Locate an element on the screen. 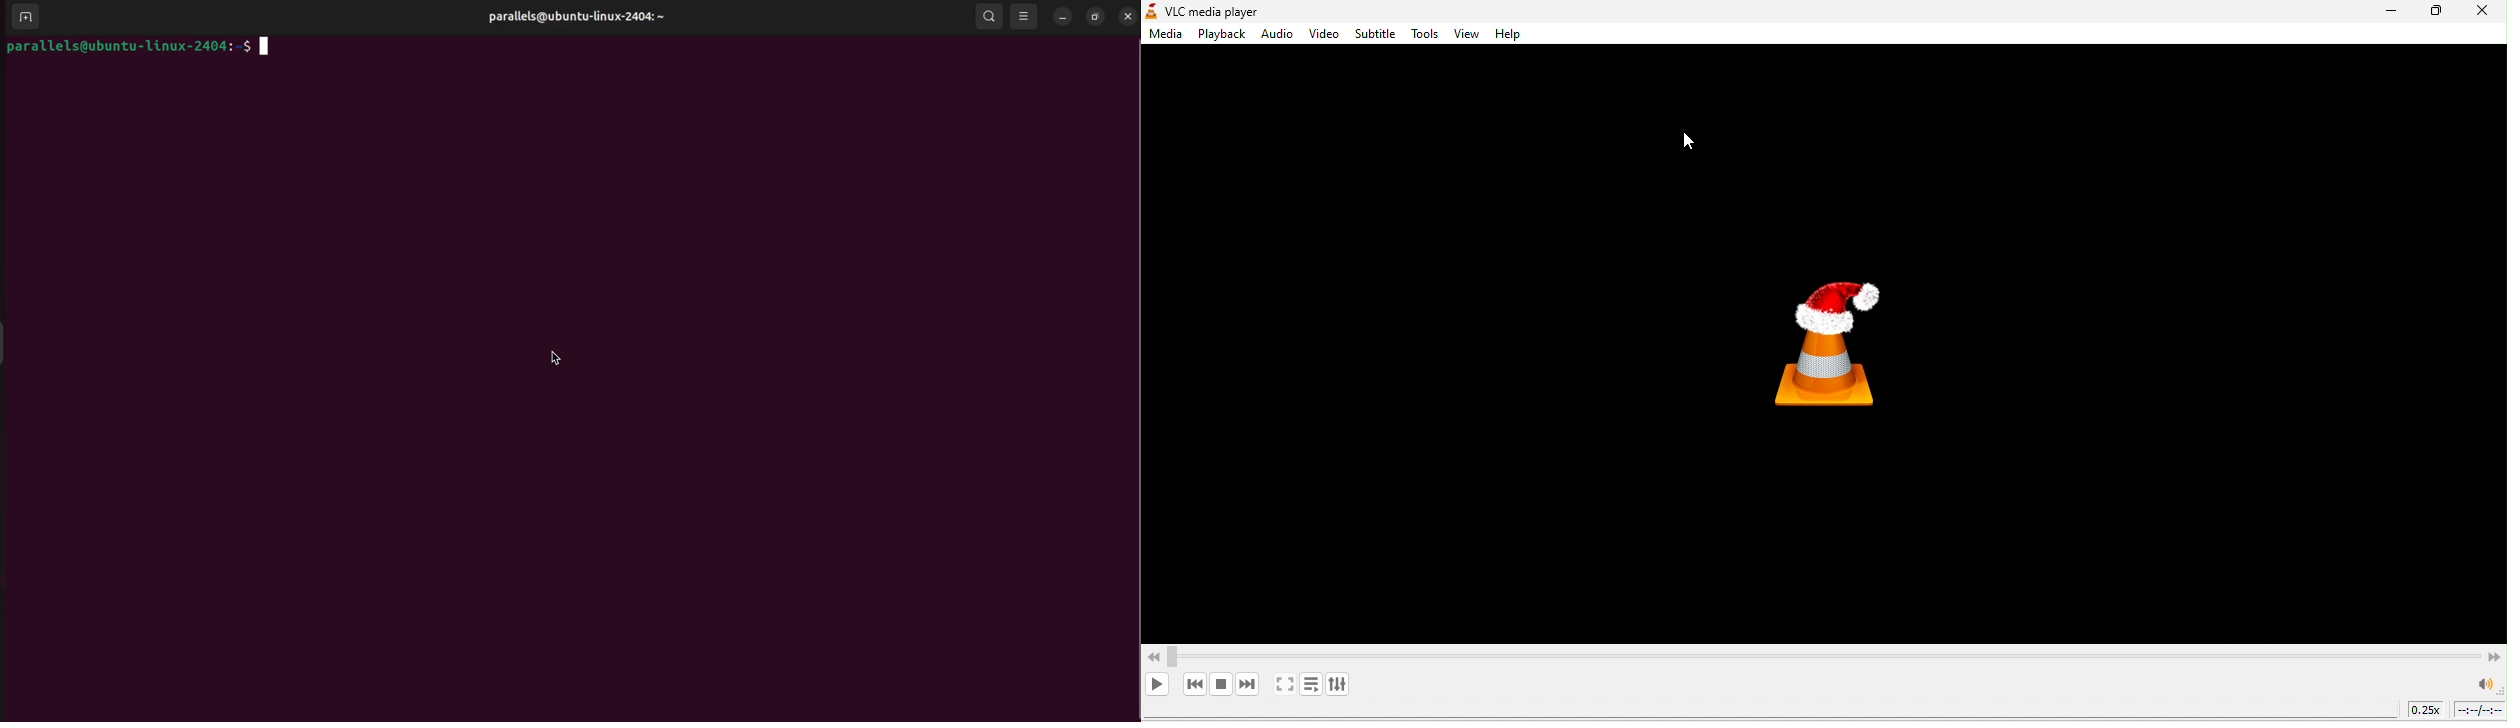 This screenshot has width=2520, height=728. playback is located at coordinates (1219, 35).